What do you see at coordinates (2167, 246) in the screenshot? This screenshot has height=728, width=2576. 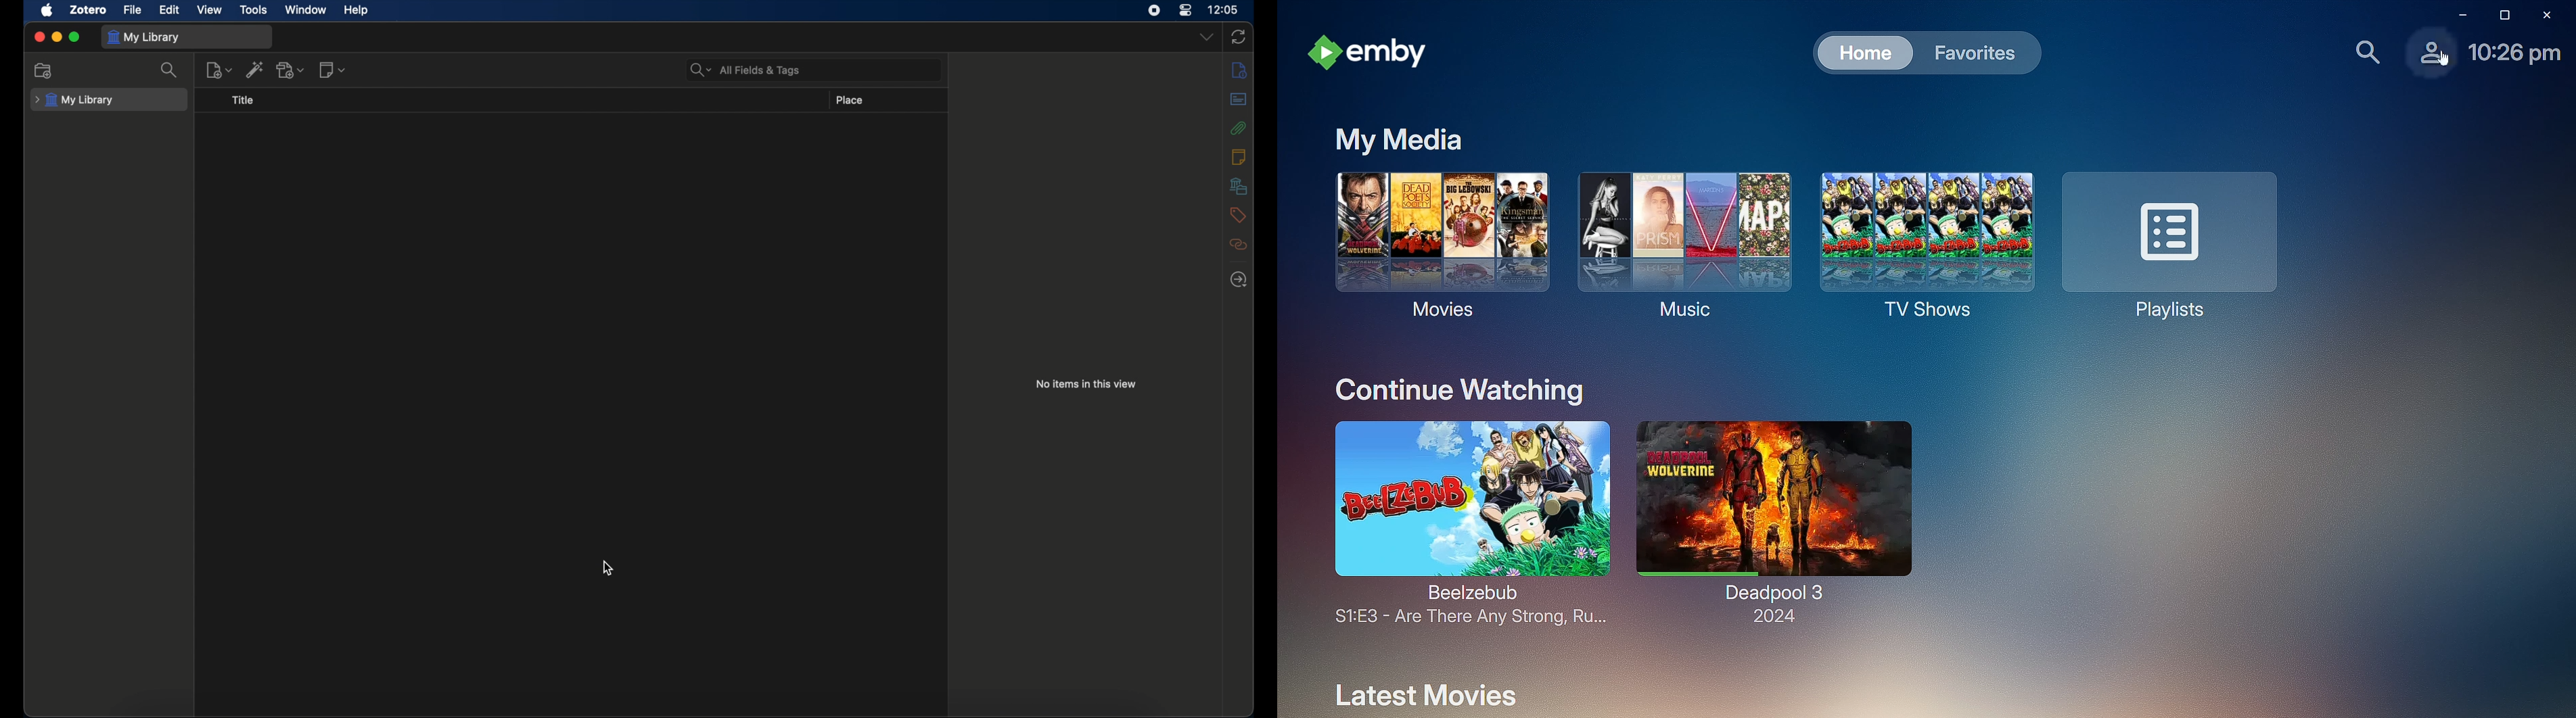 I see `Playlists` at bounding box center [2167, 246].